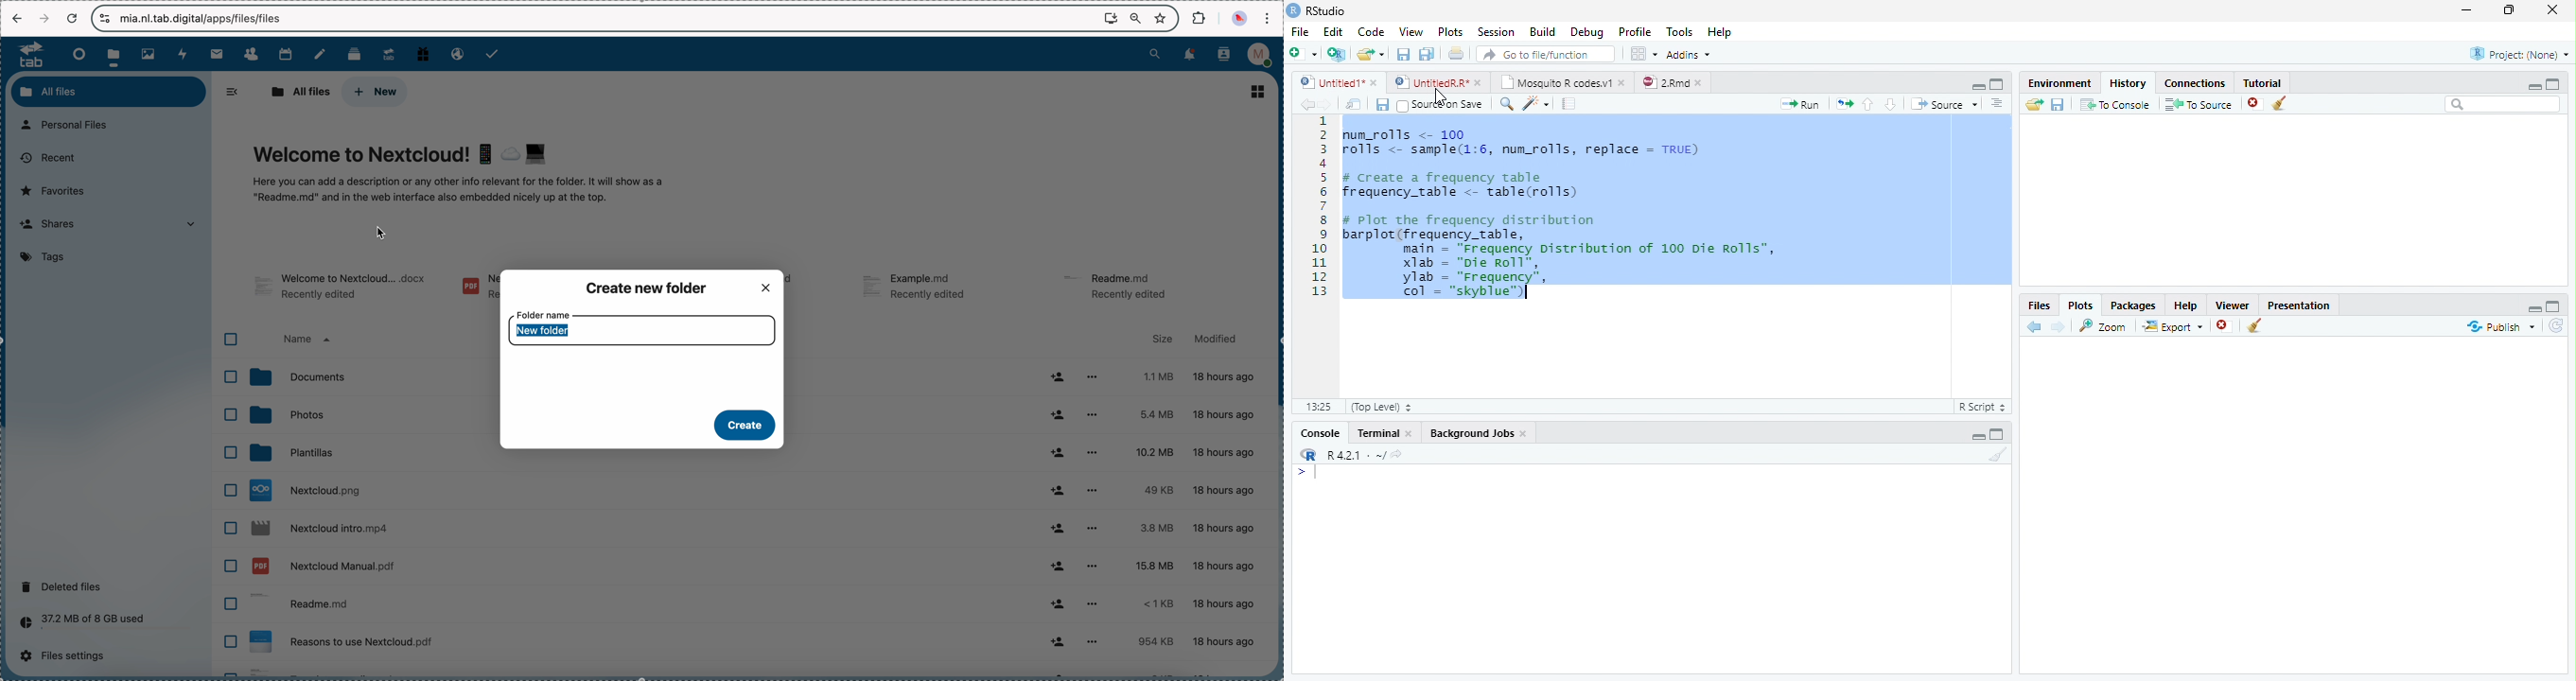  I want to click on share, so click(1057, 640).